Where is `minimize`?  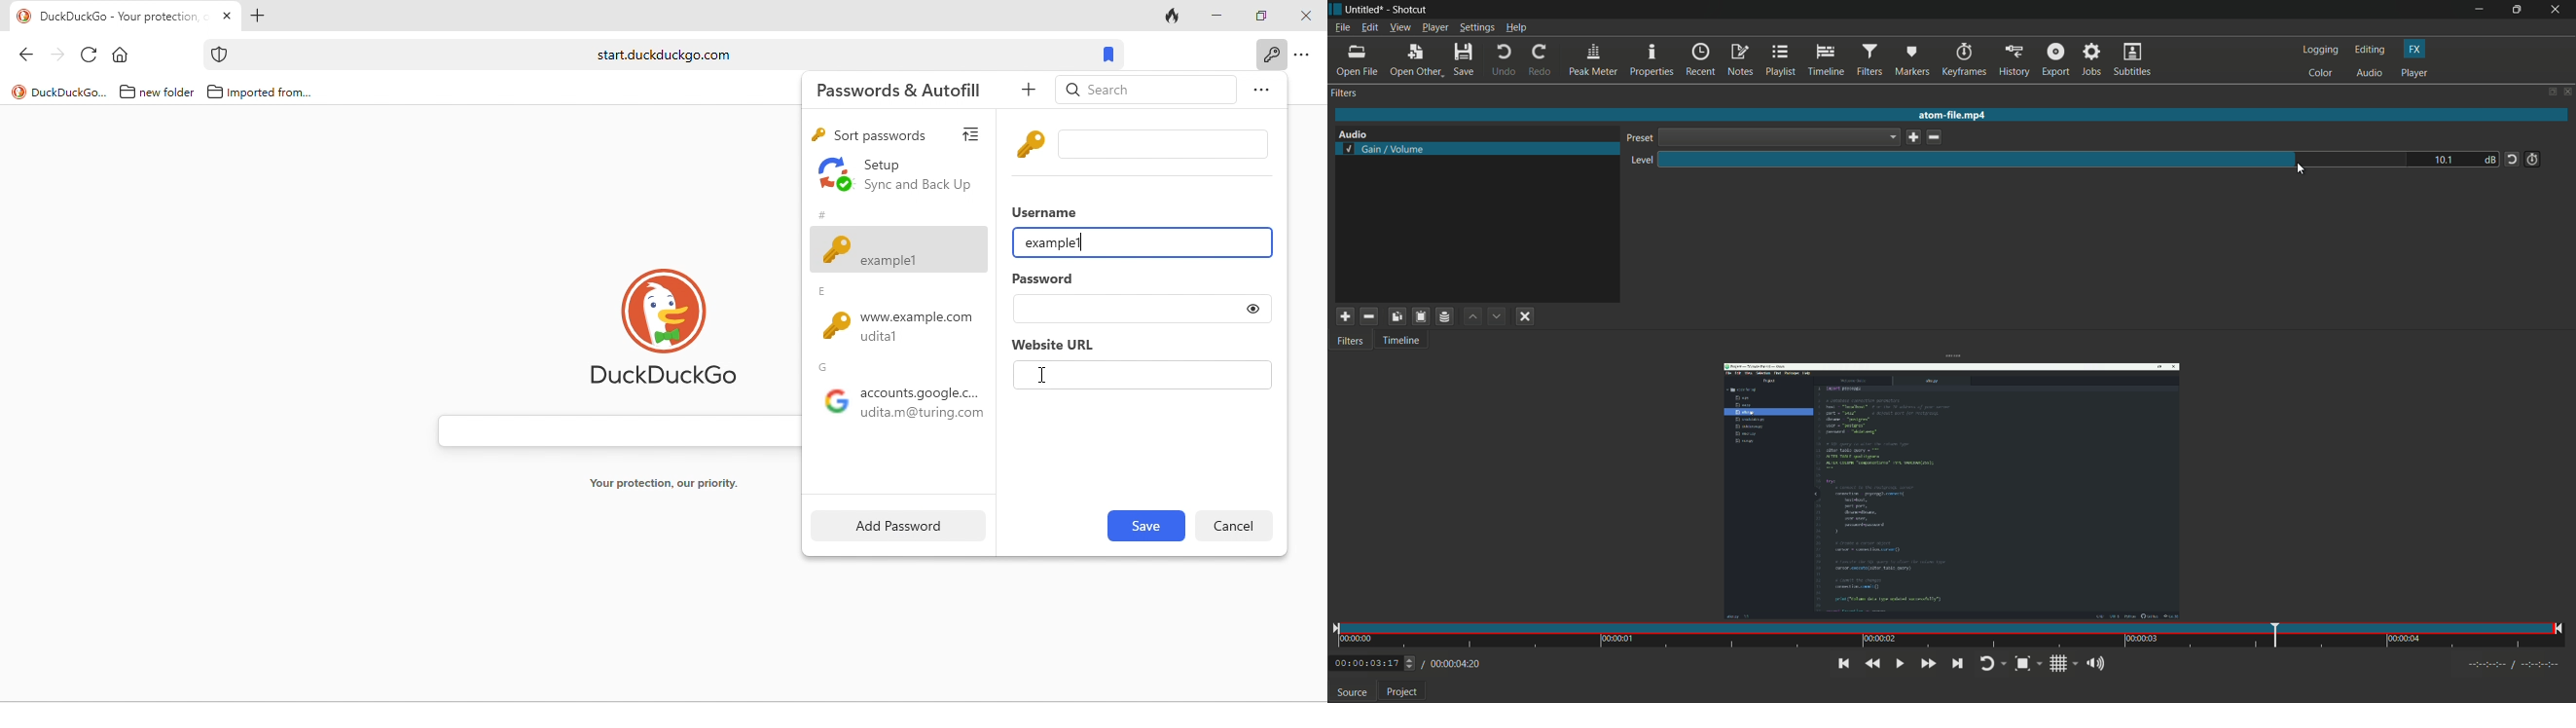 minimize is located at coordinates (2478, 10).